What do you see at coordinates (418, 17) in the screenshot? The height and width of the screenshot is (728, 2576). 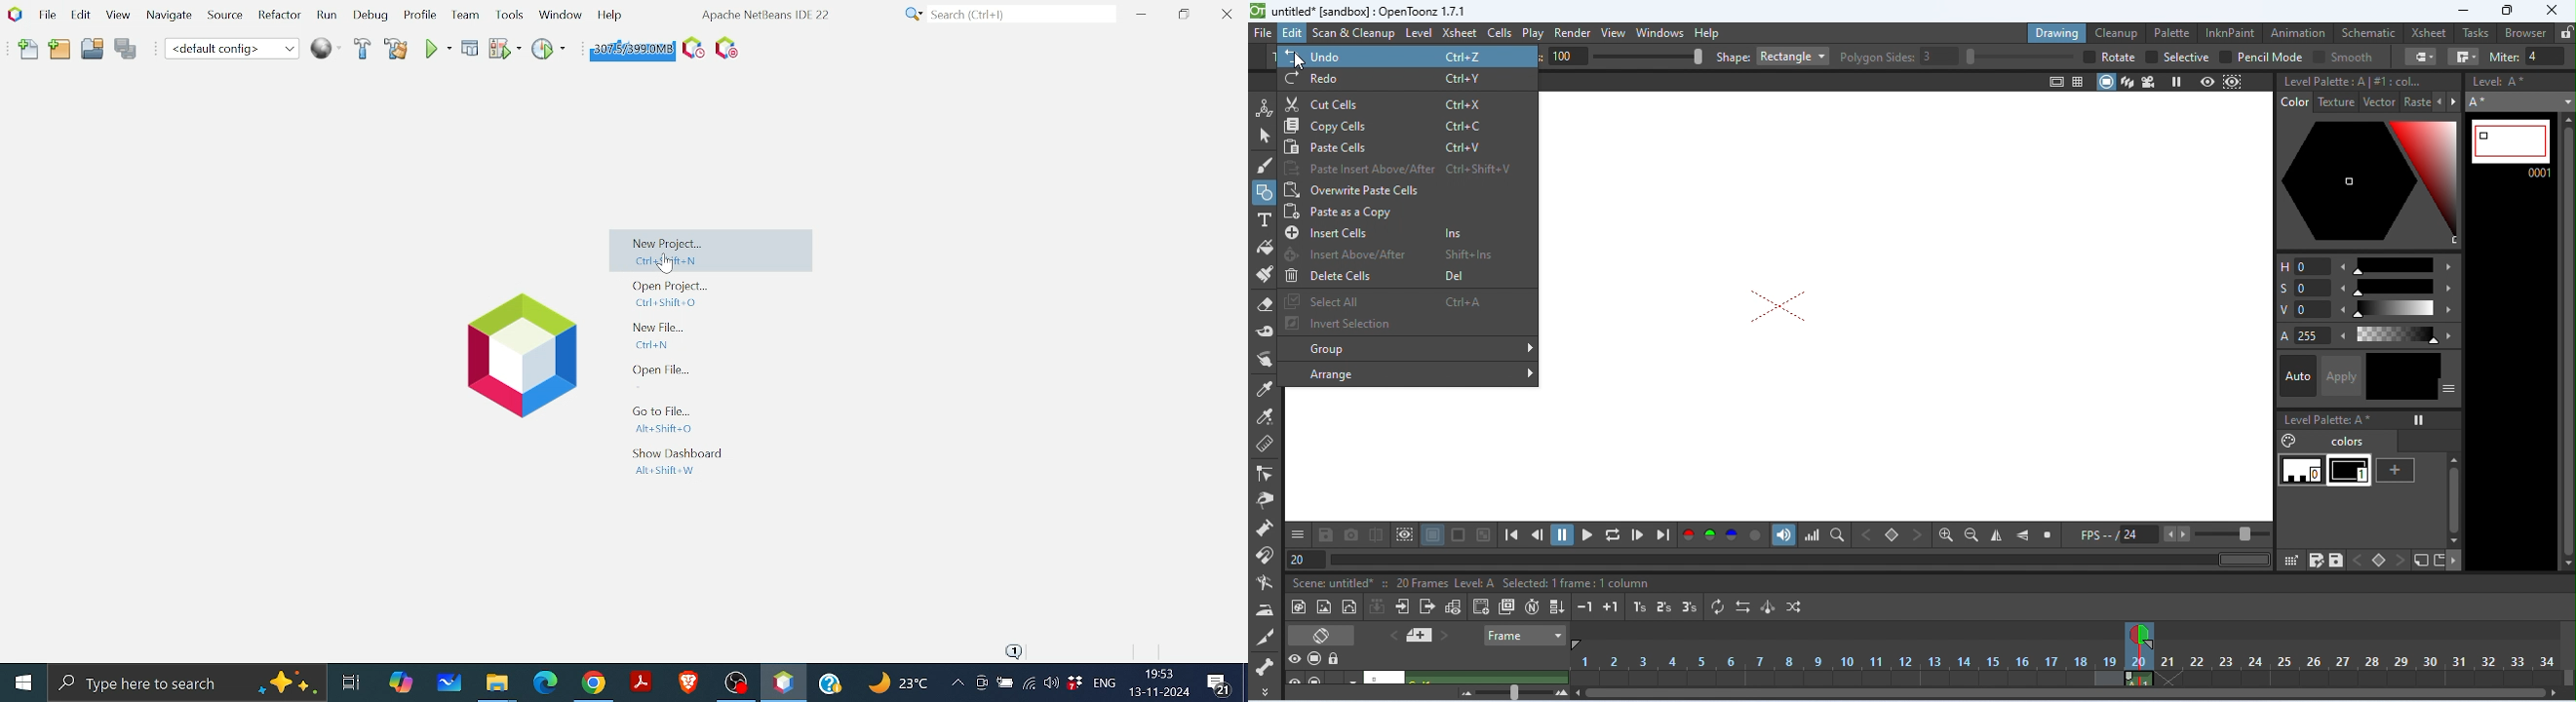 I see `Profile` at bounding box center [418, 17].